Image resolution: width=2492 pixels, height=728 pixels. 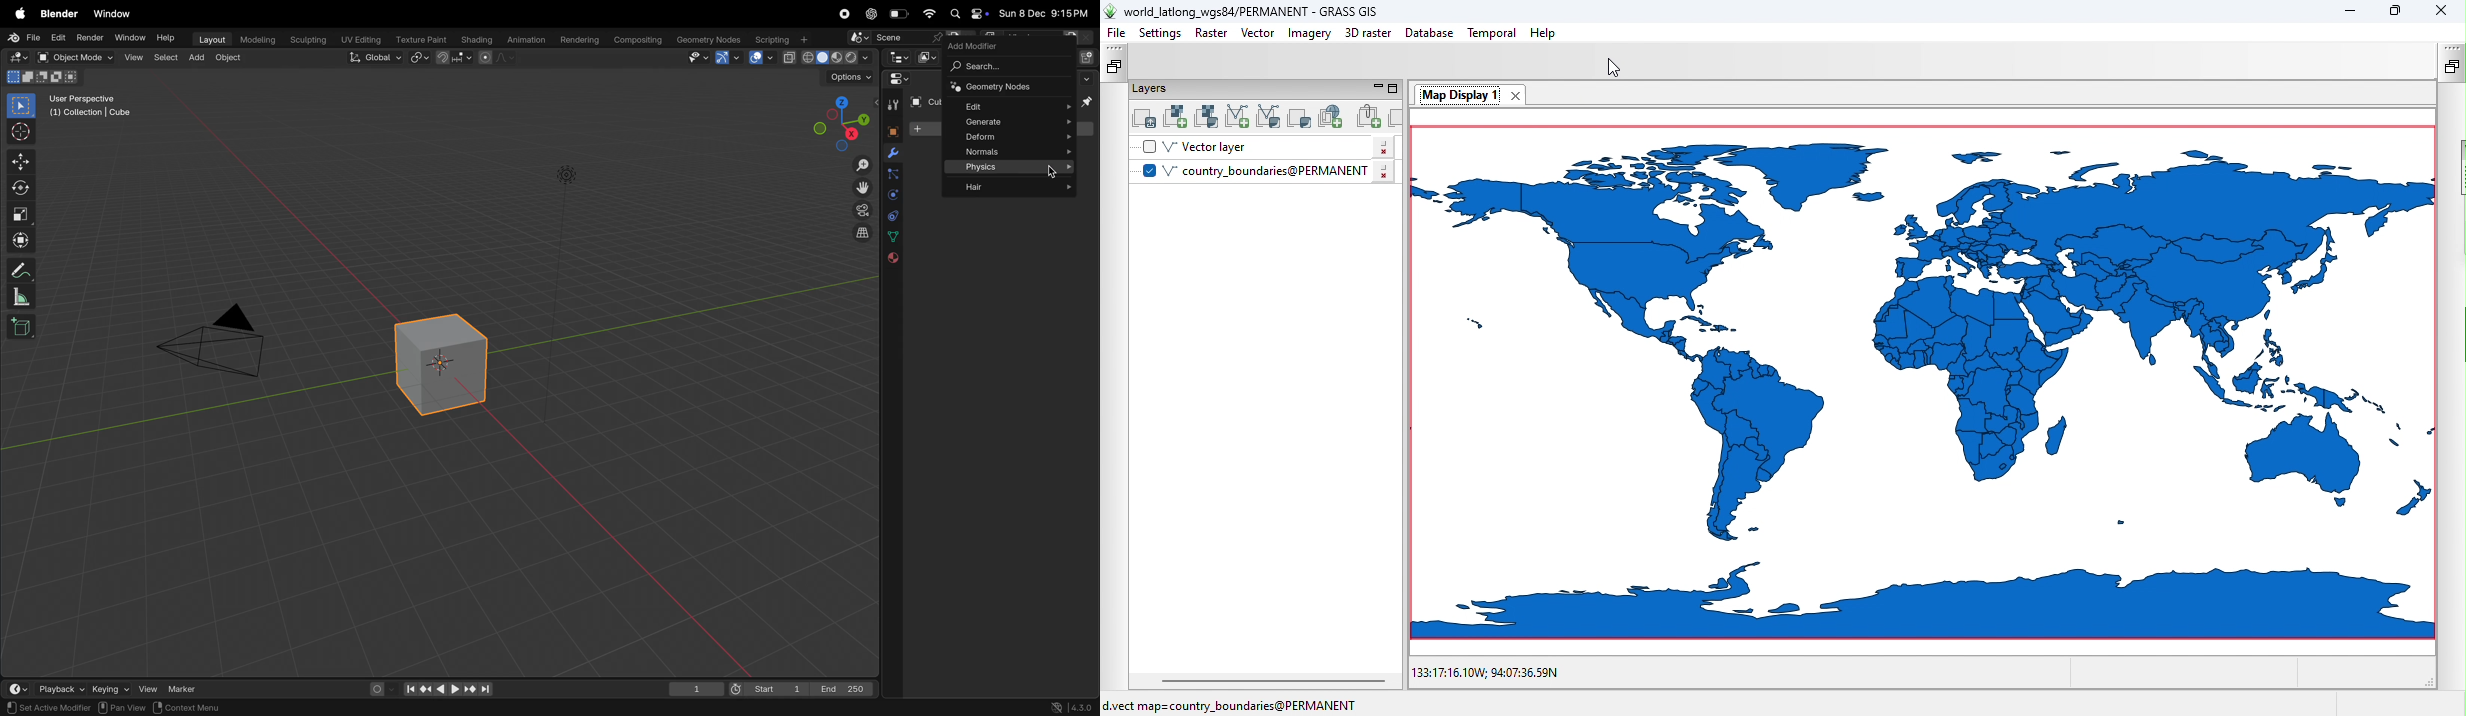 What do you see at coordinates (780, 40) in the screenshot?
I see `scripting` at bounding box center [780, 40].